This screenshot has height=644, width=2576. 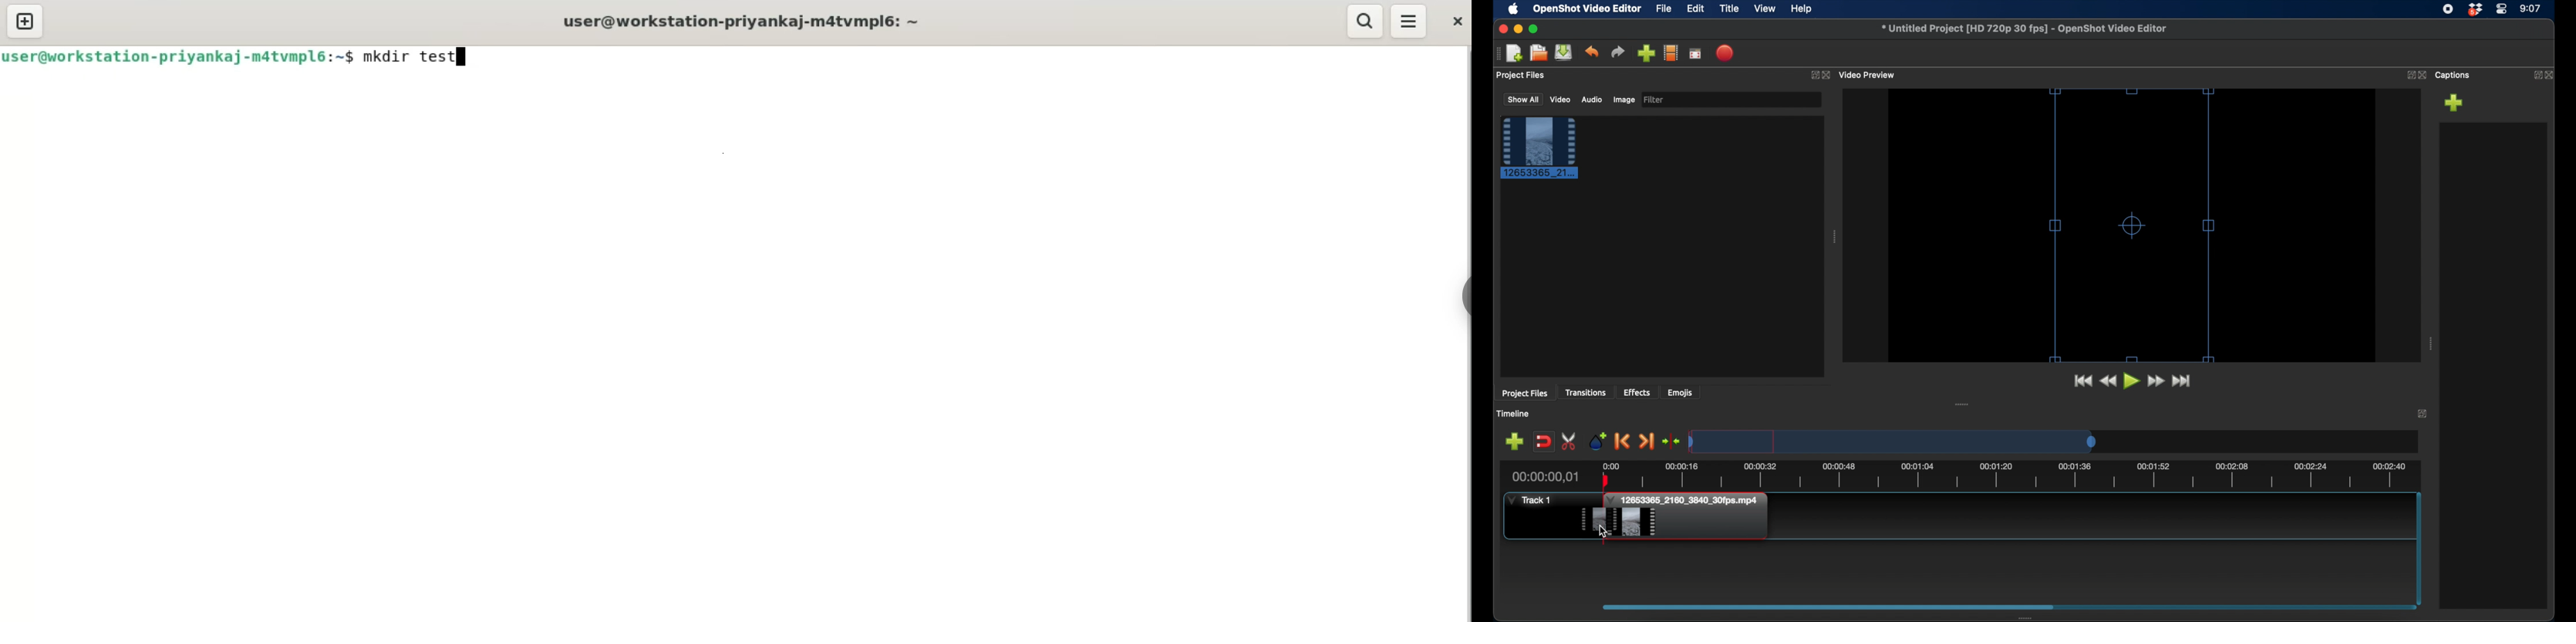 I want to click on open project, so click(x=1537, y=53).